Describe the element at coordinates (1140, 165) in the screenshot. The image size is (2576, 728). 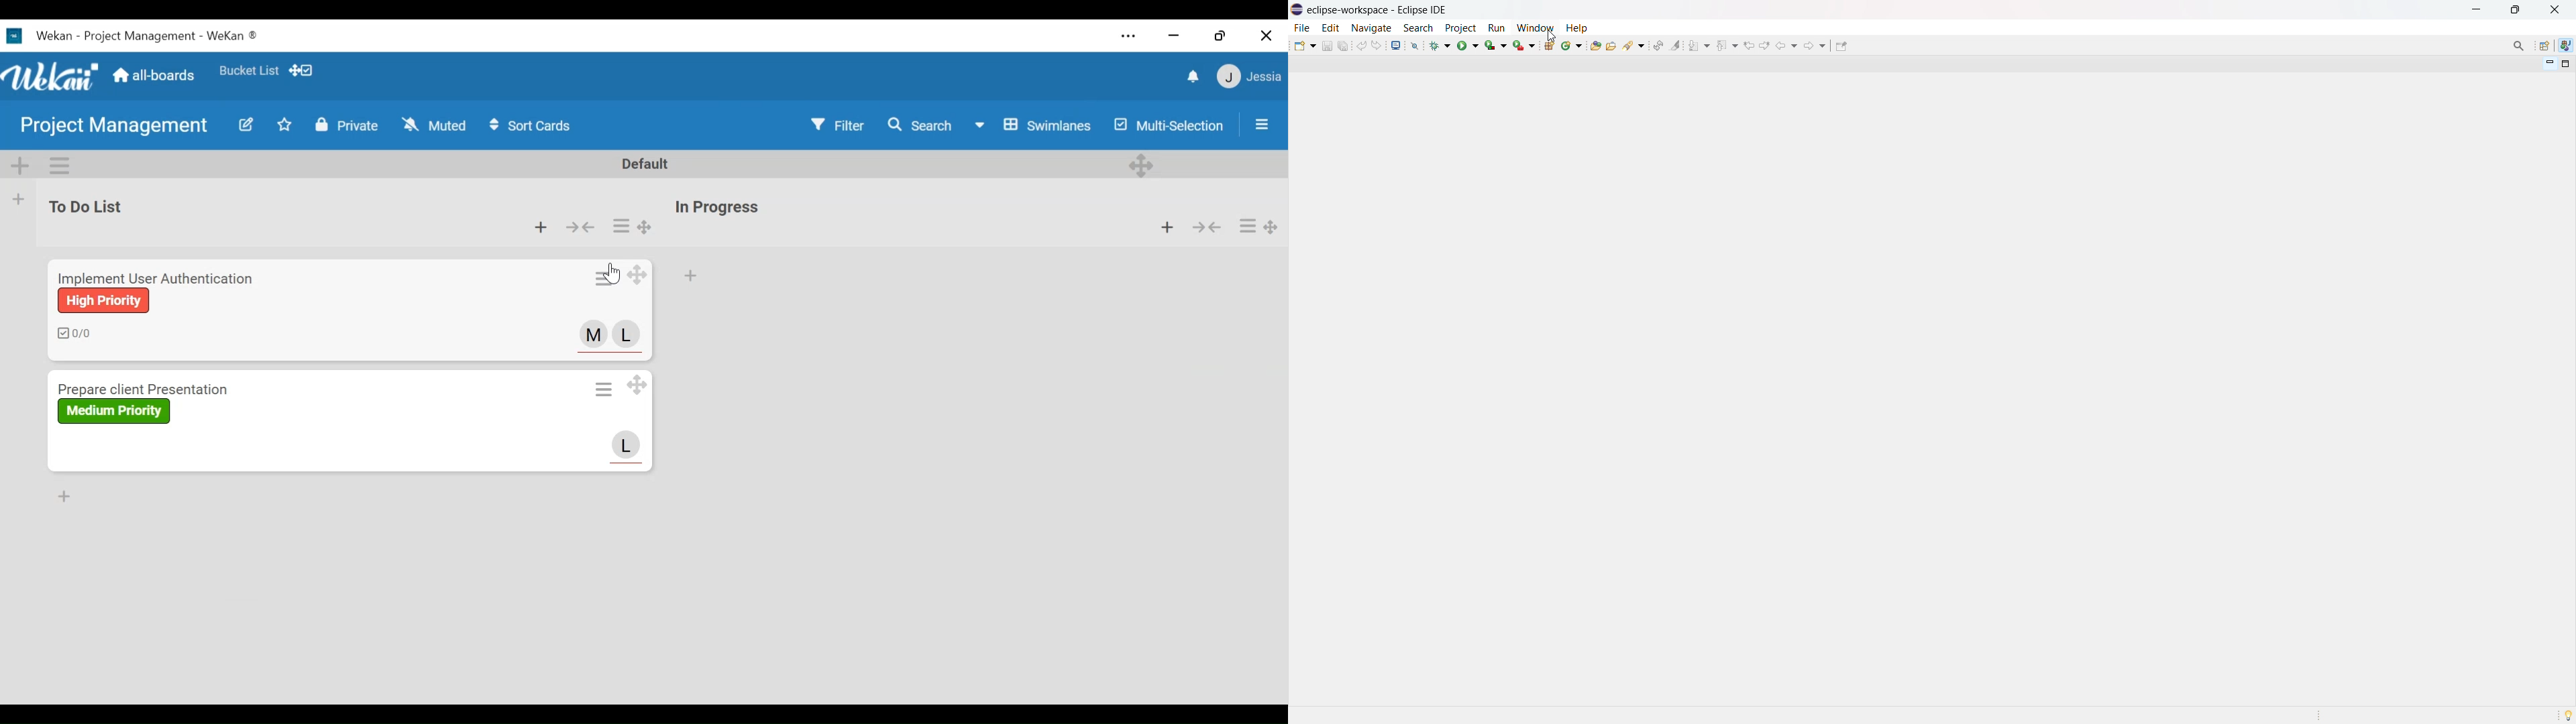
I see `Desktop drag handles` at that location.